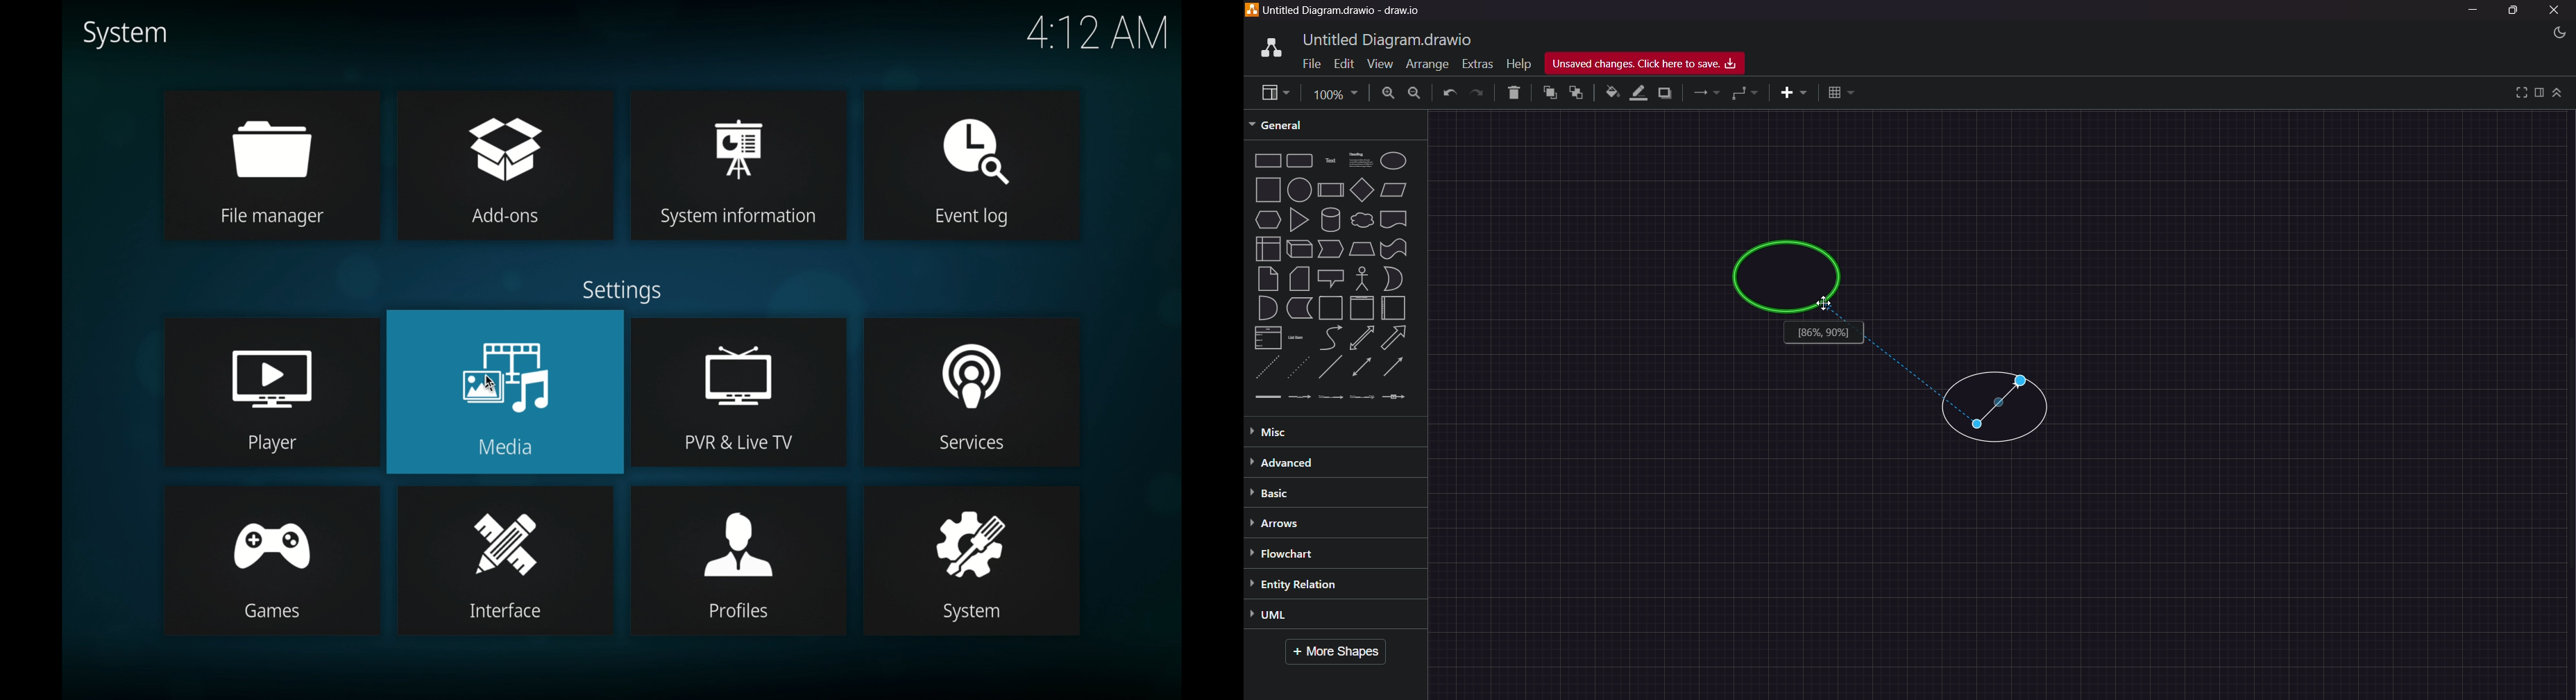  I want to click on games, so click(271, 531).